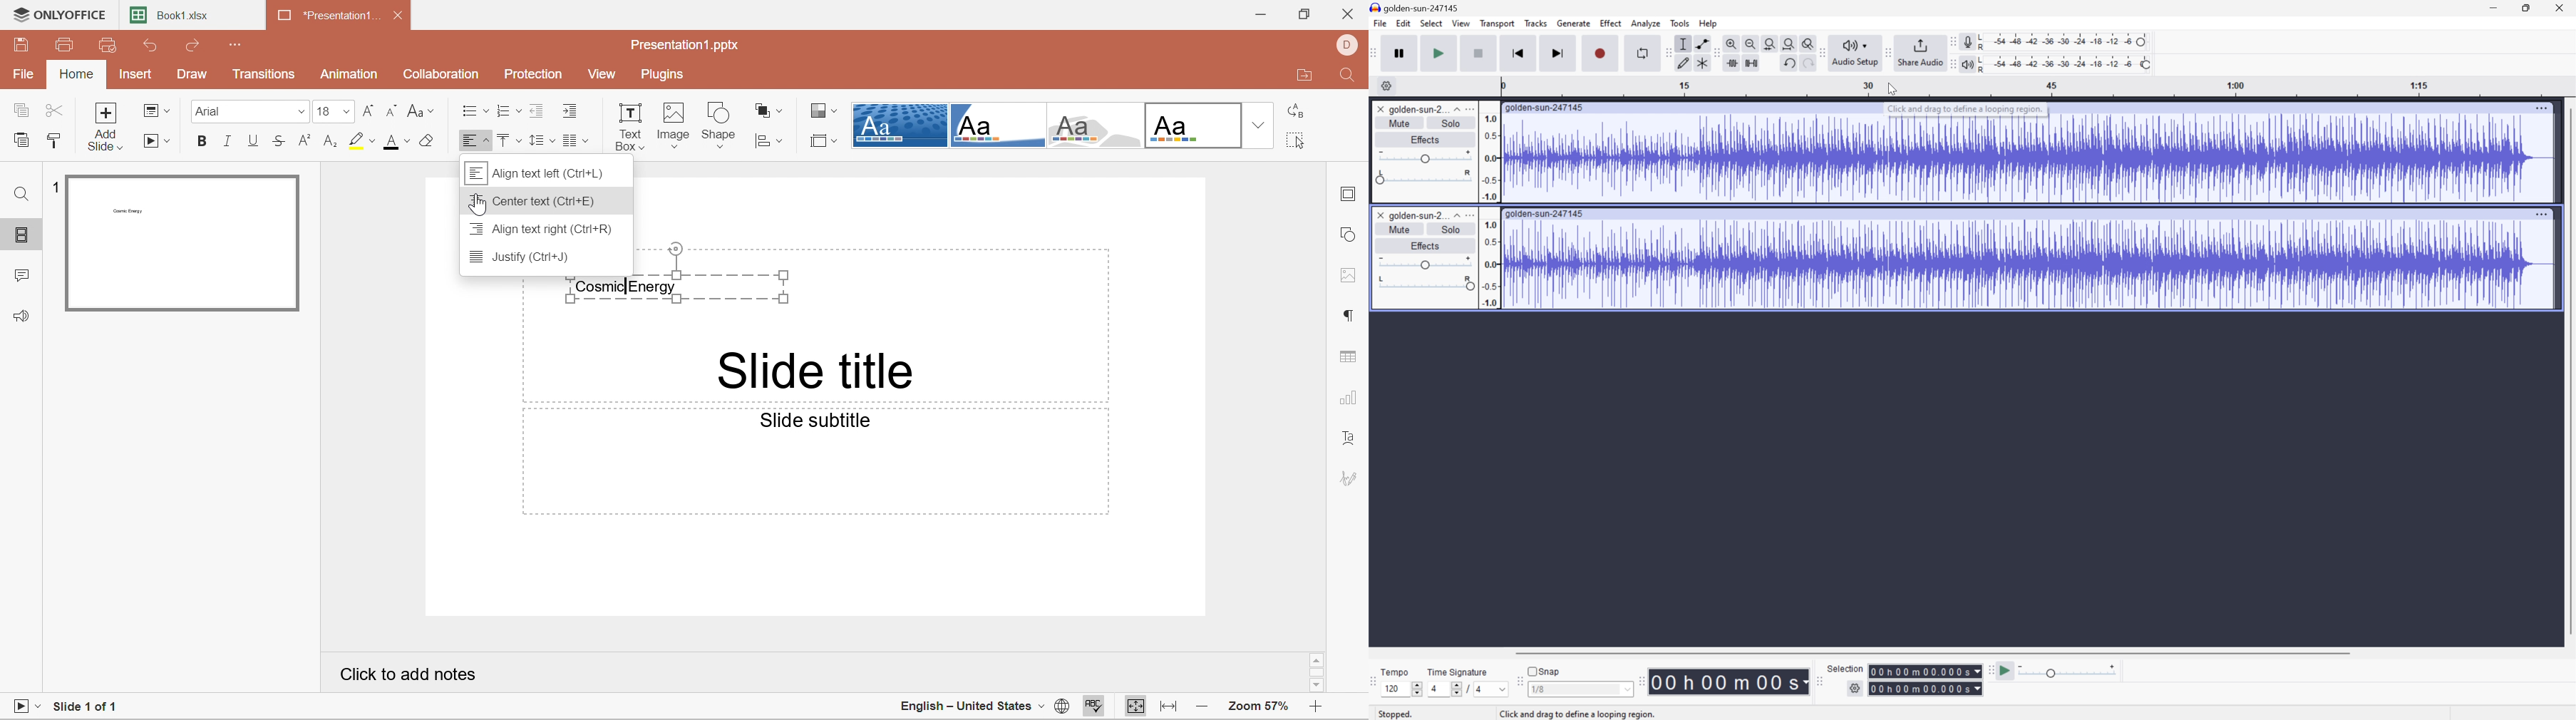 The width and height of the screenshot is (2576, 728). What do you see at coordinates (21, 317) in the screenshot?
I see `Feedback & Support` at bounding box center [21, 317].